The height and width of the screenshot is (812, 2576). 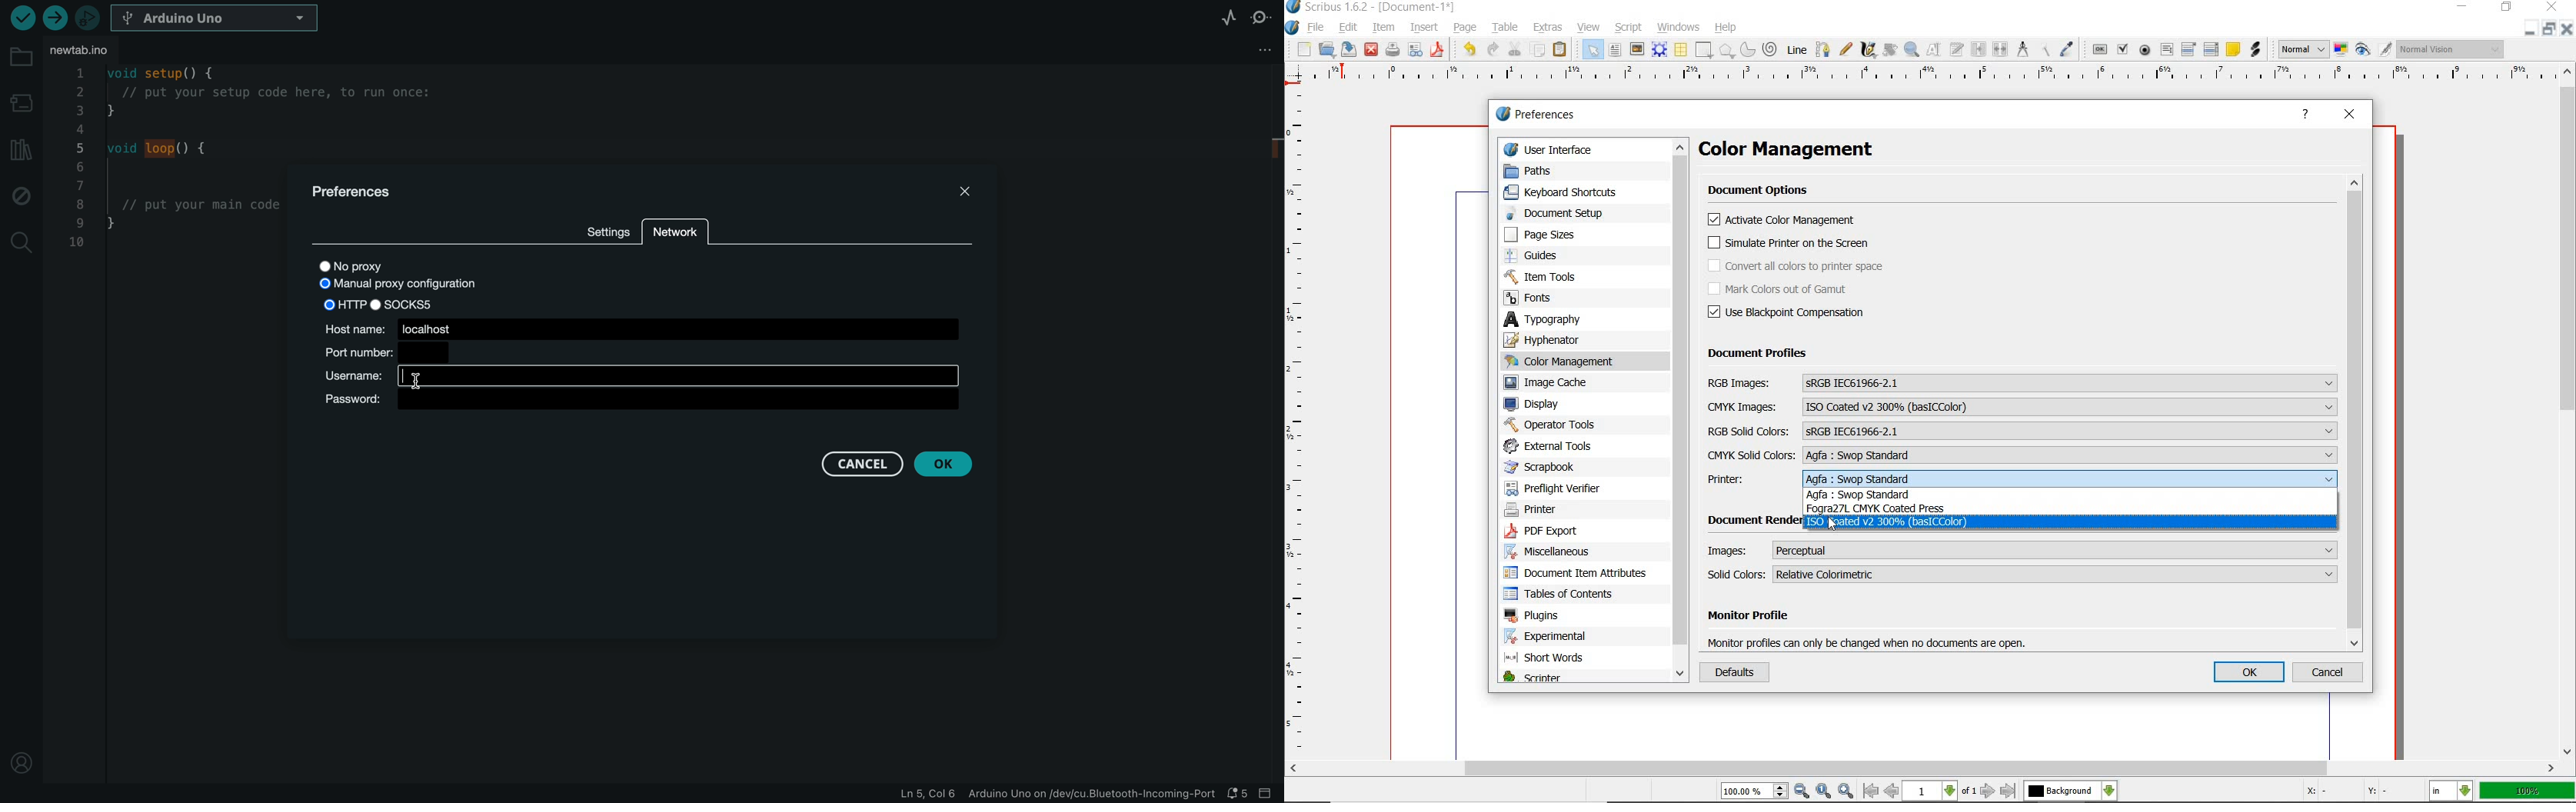 I want to click on search, so click(x=21, y=243).